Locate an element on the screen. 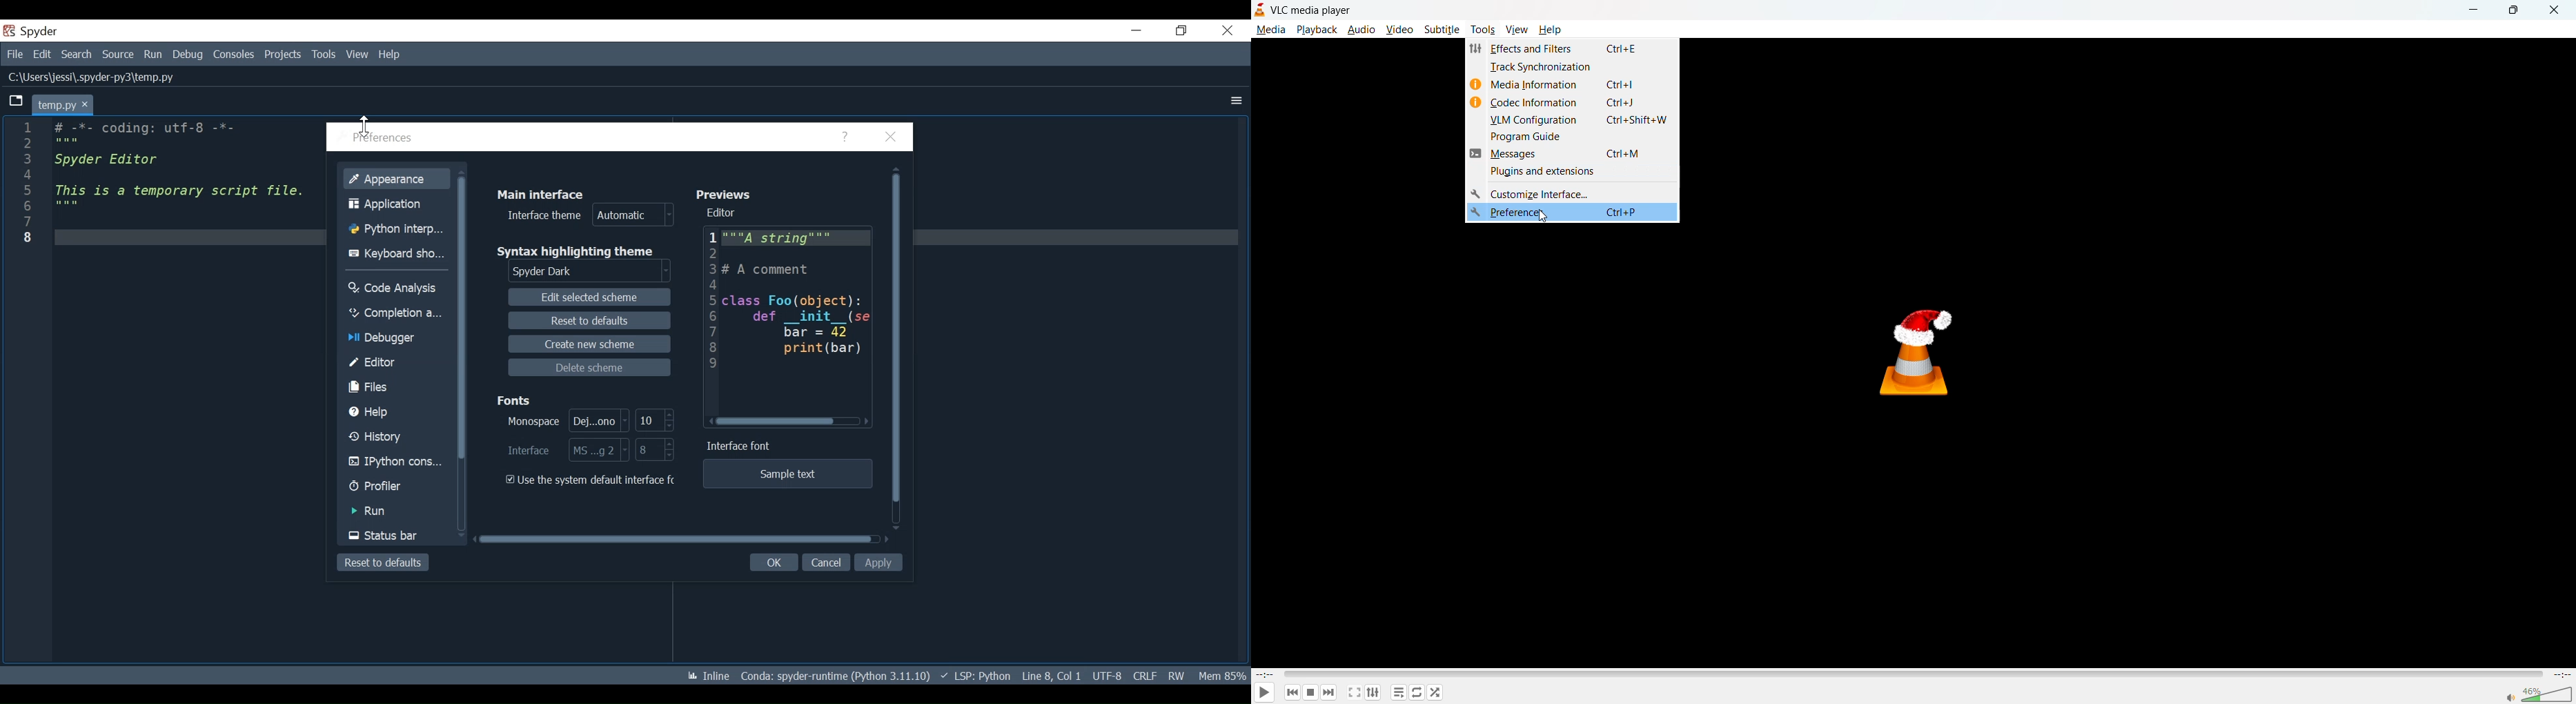 This screenshot has height=728, width=2576. Select Interface Font Size is located at coordinates (656, 449).